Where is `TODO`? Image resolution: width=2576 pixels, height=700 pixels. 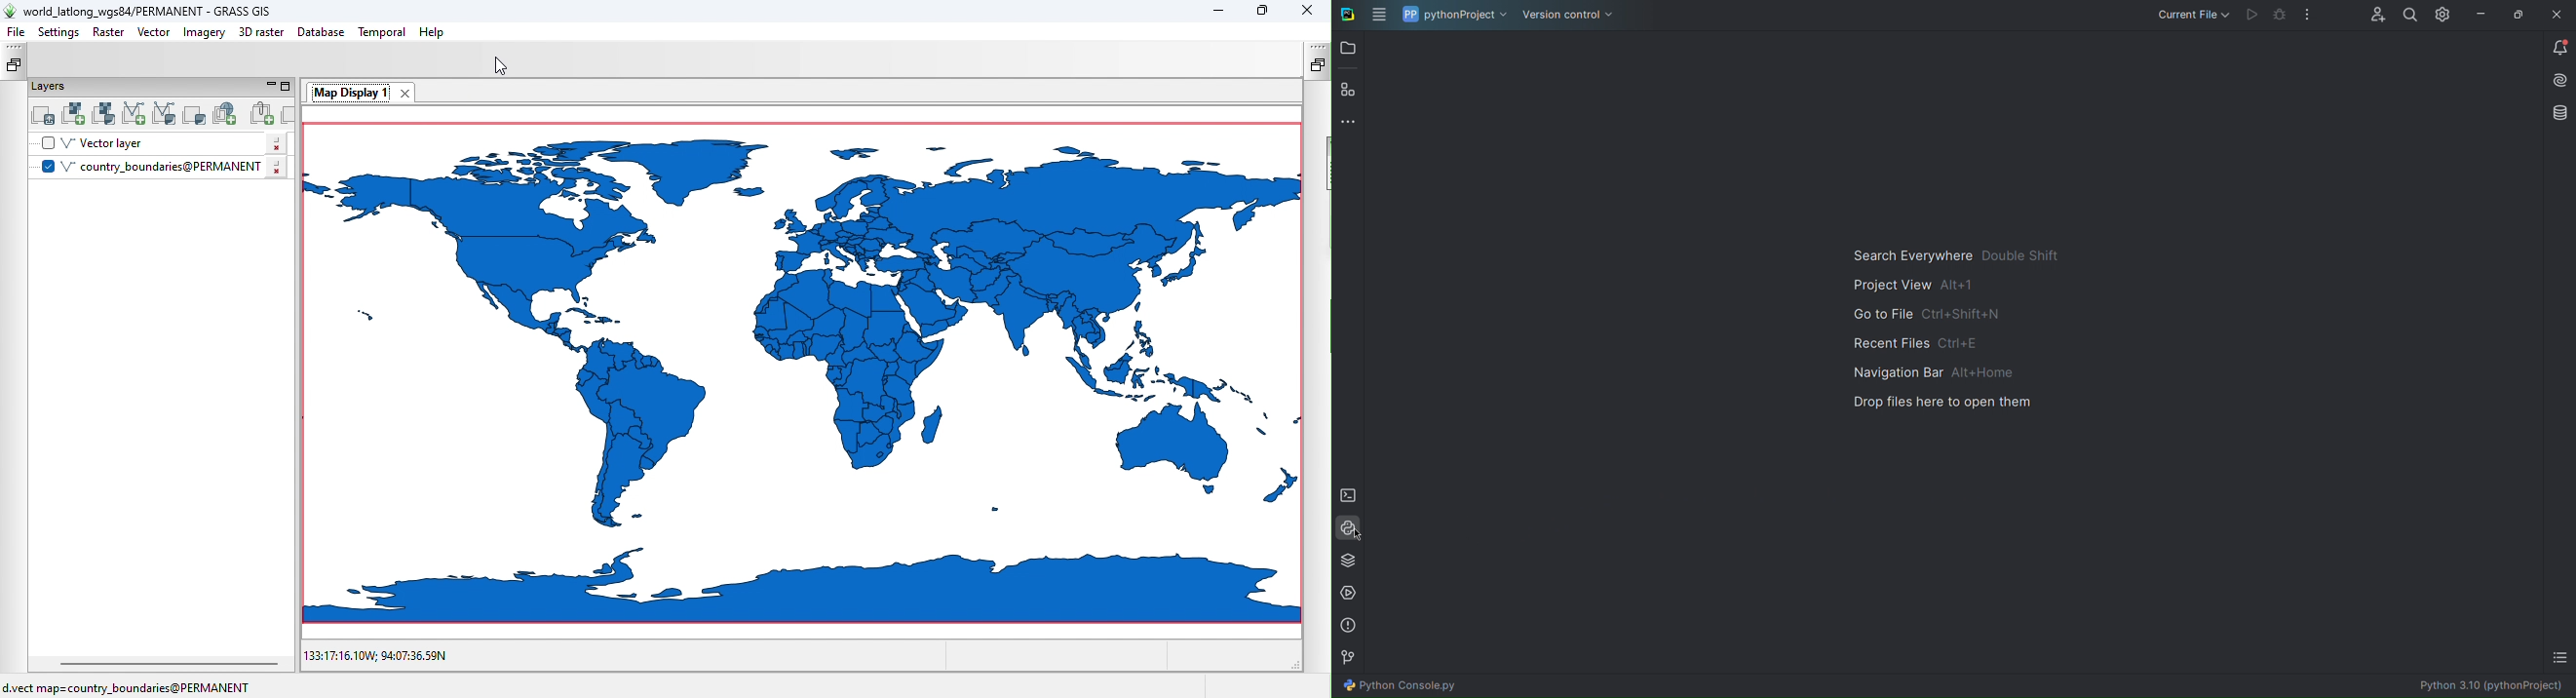
TODO is located at coordinates (2558, 656).